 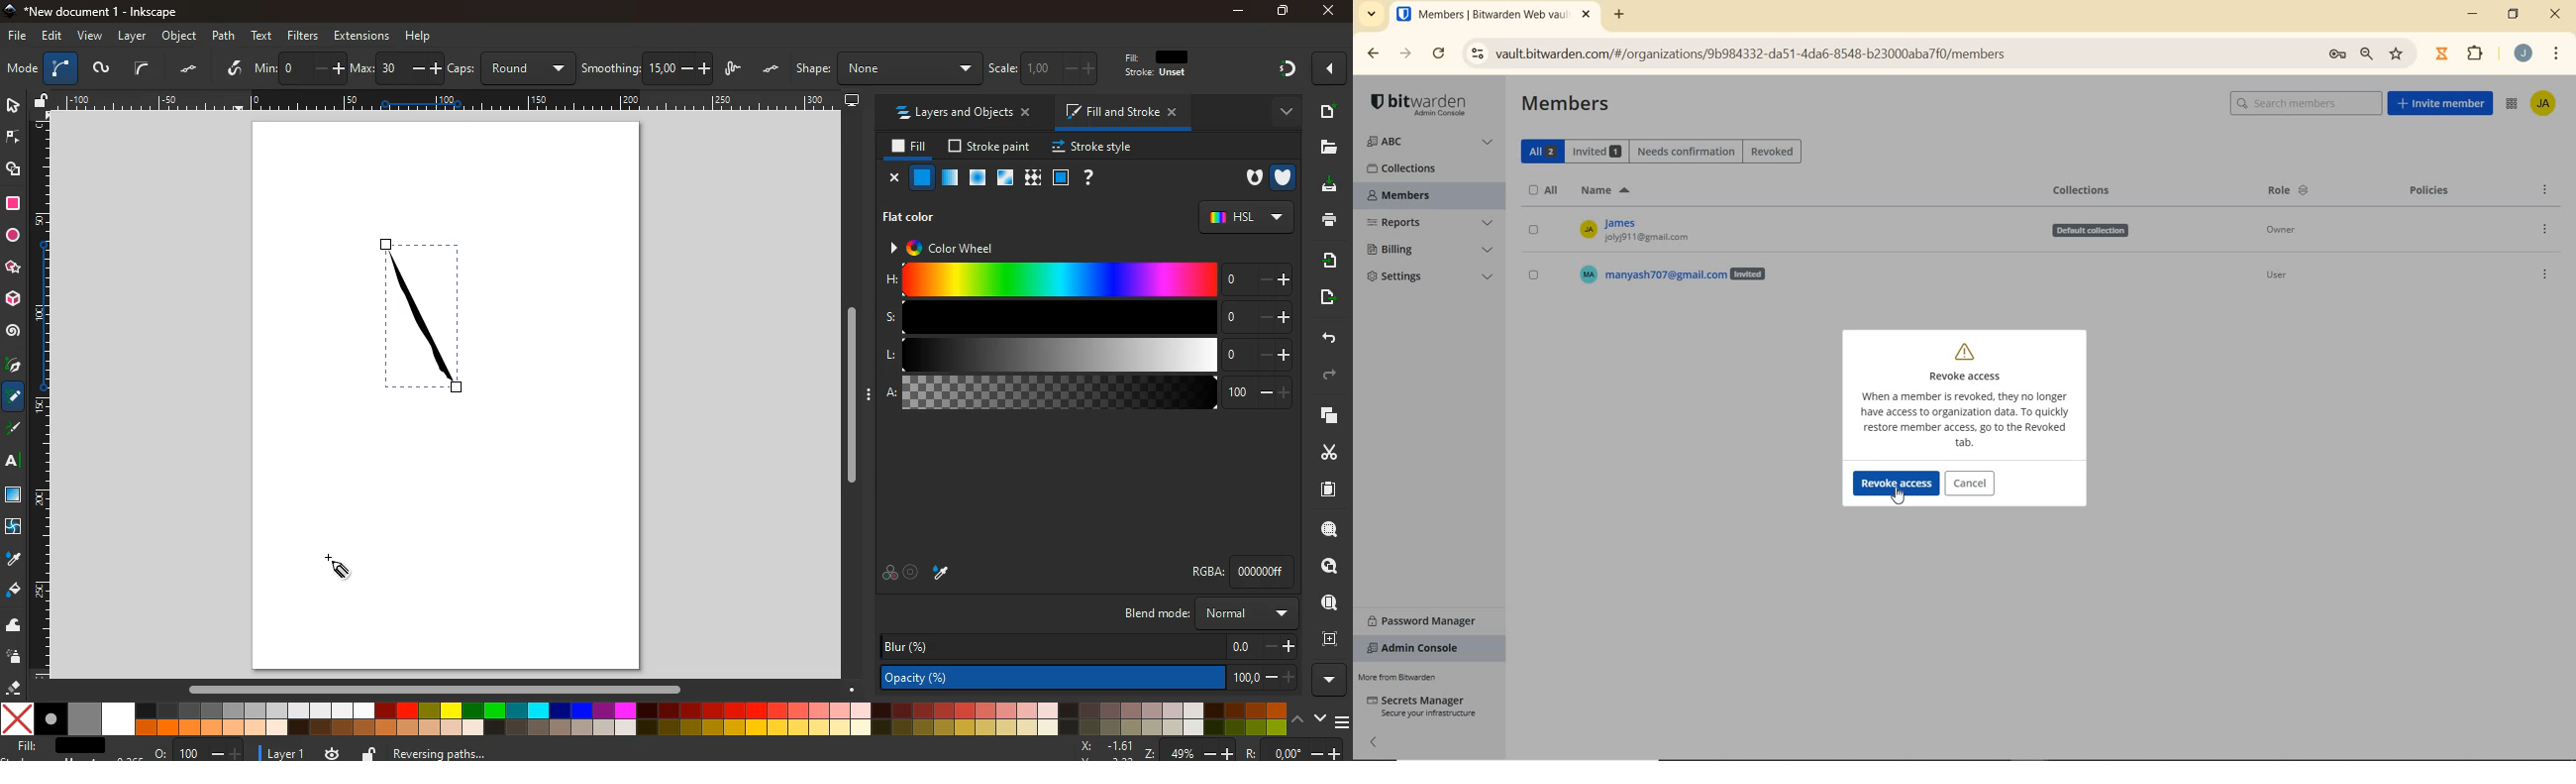 What do you see at coordinates (2285, 231) in the screenshot?
I see `Owner` at bounding box center [2285, 231].